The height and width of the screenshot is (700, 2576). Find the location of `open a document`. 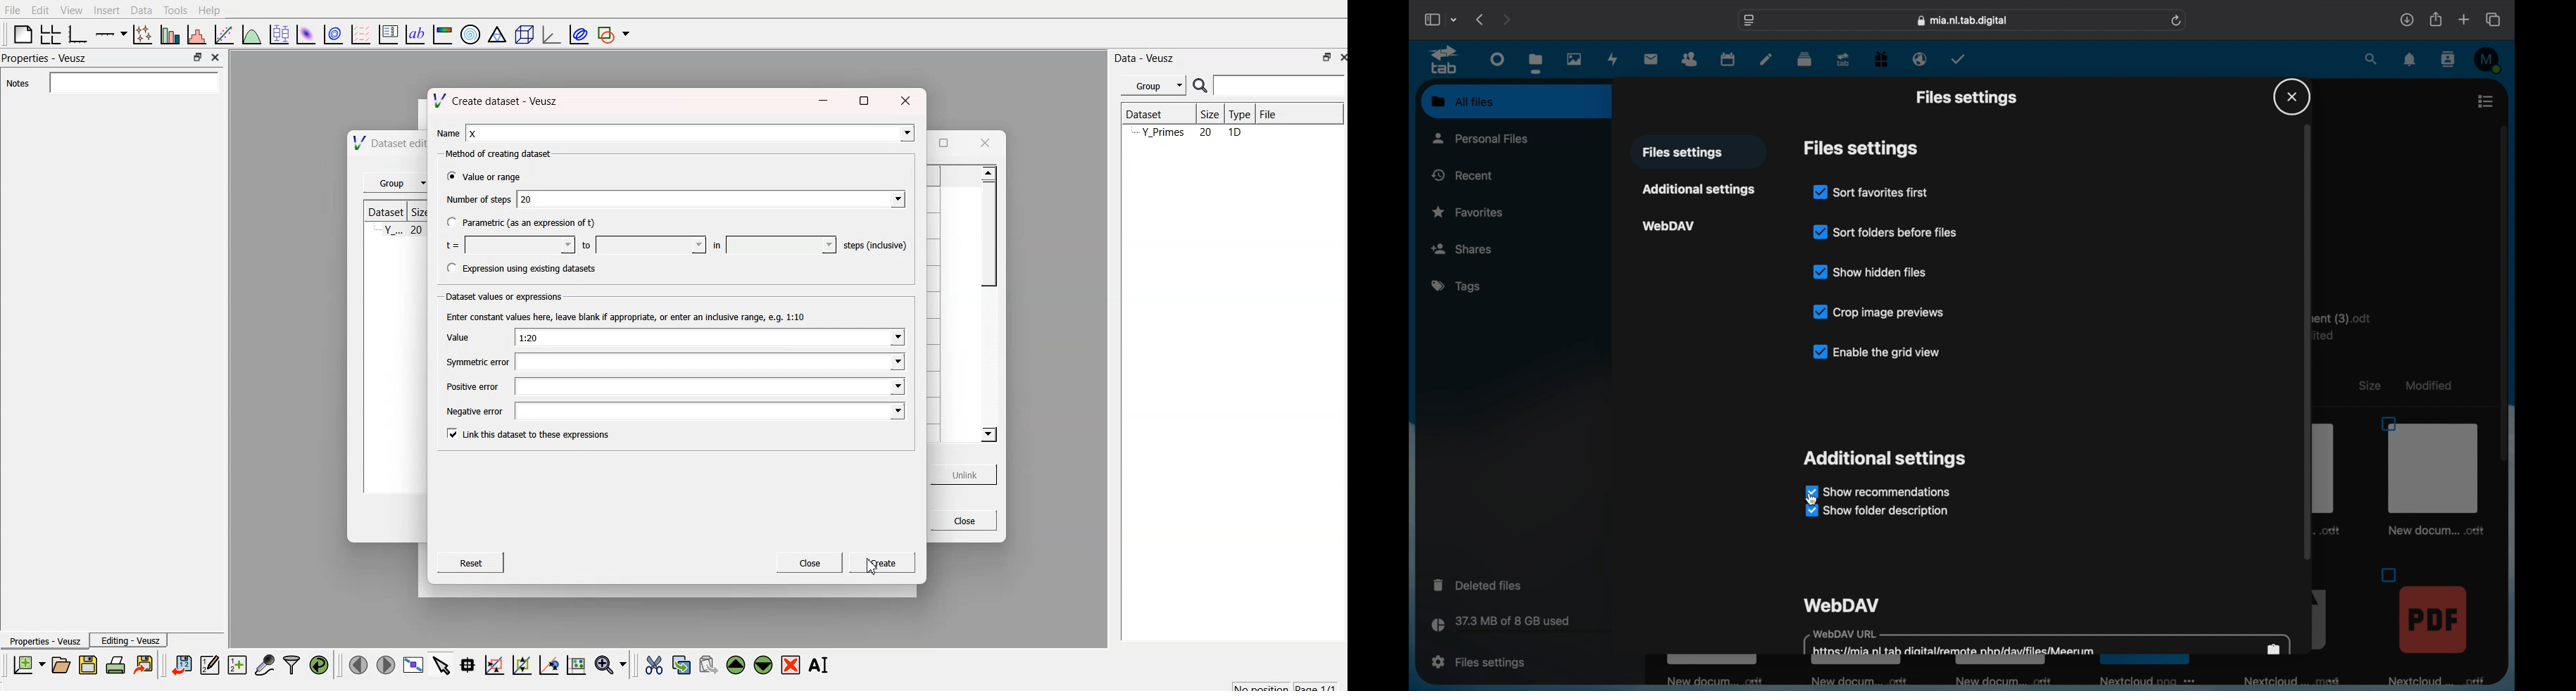

open a document is located at coordinates (60, 664).